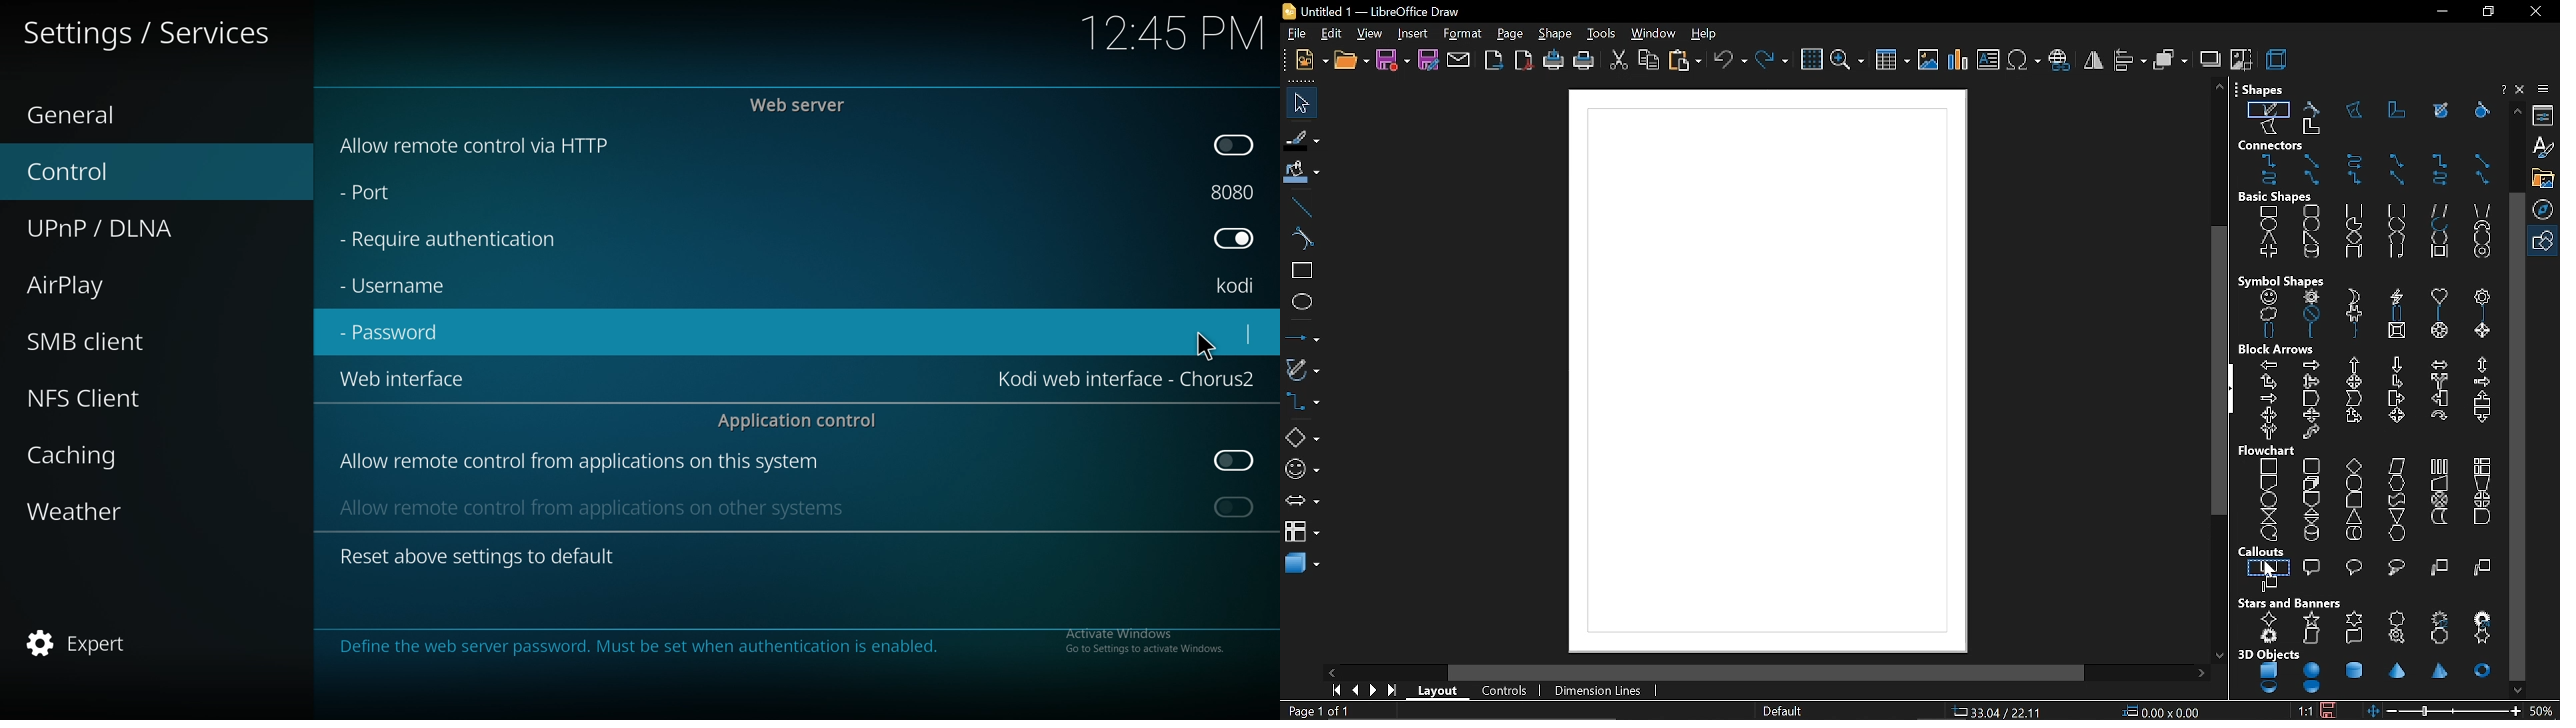 This screenshot has height=728, width=2576. Describe the element at coordinates (1709, 35) in the screenshot. I see `help` at that location.